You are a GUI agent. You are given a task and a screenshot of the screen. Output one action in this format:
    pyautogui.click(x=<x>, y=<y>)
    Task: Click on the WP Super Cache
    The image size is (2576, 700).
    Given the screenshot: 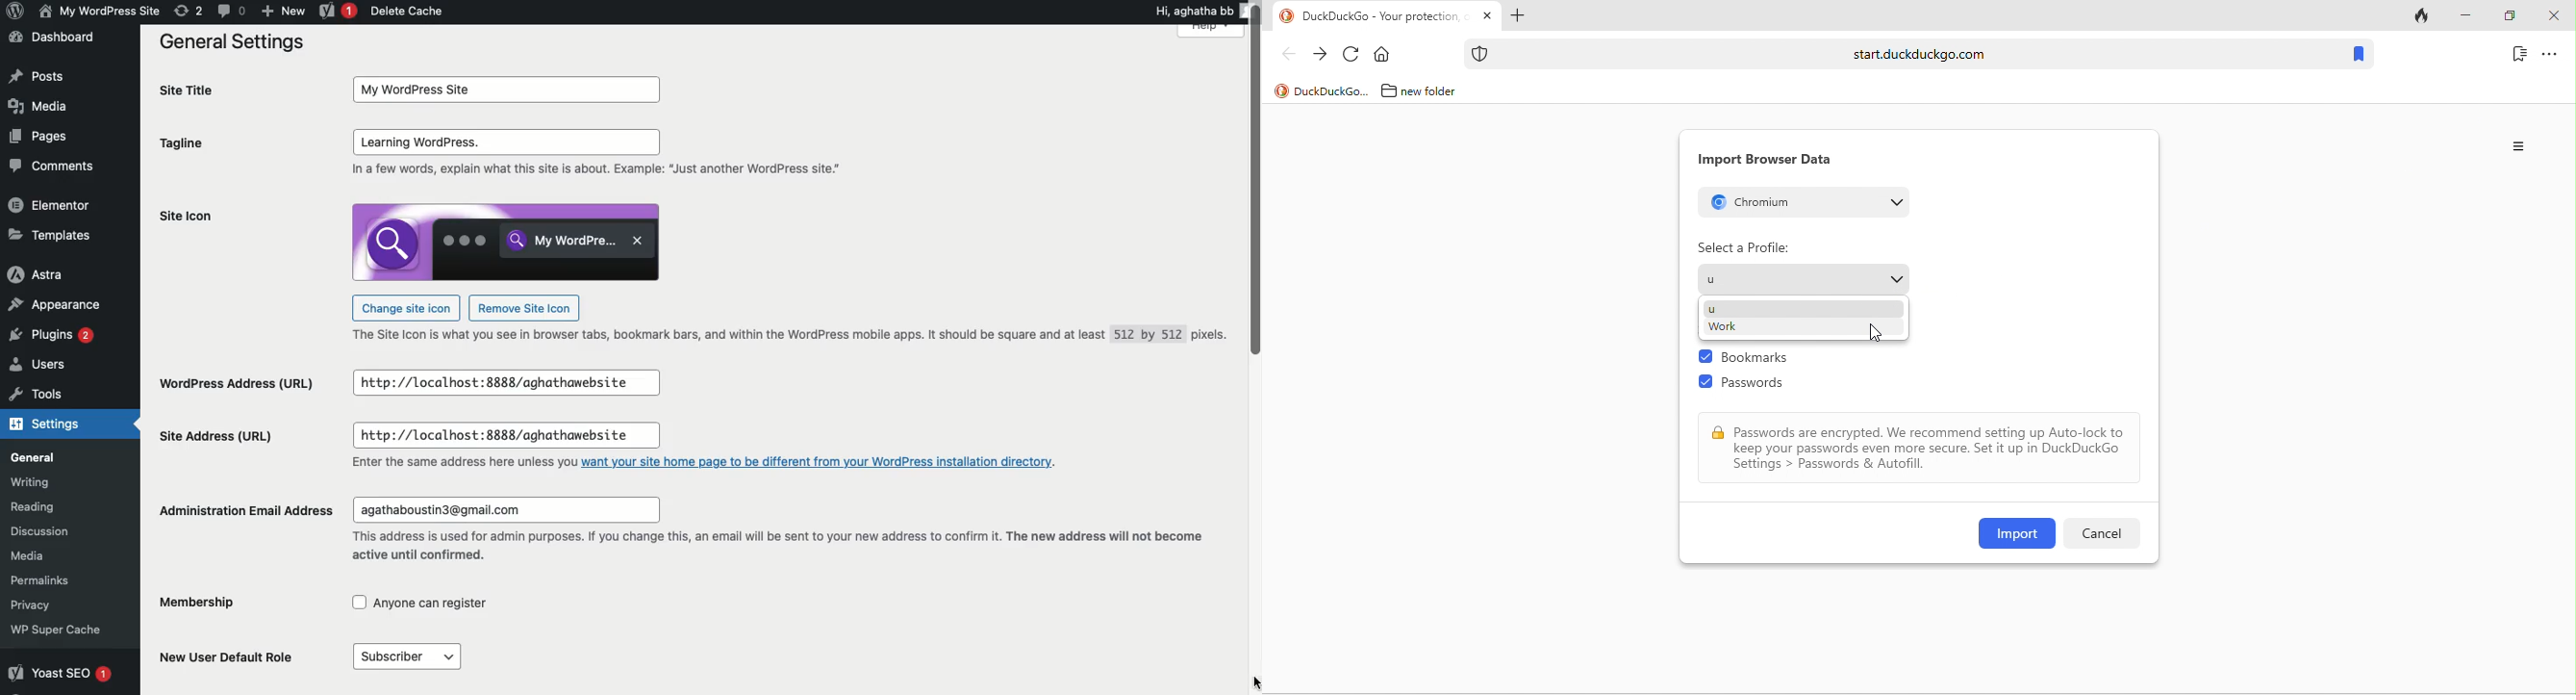 What is the action you would take?
    pyautogui.click(x=64, y=633)
    